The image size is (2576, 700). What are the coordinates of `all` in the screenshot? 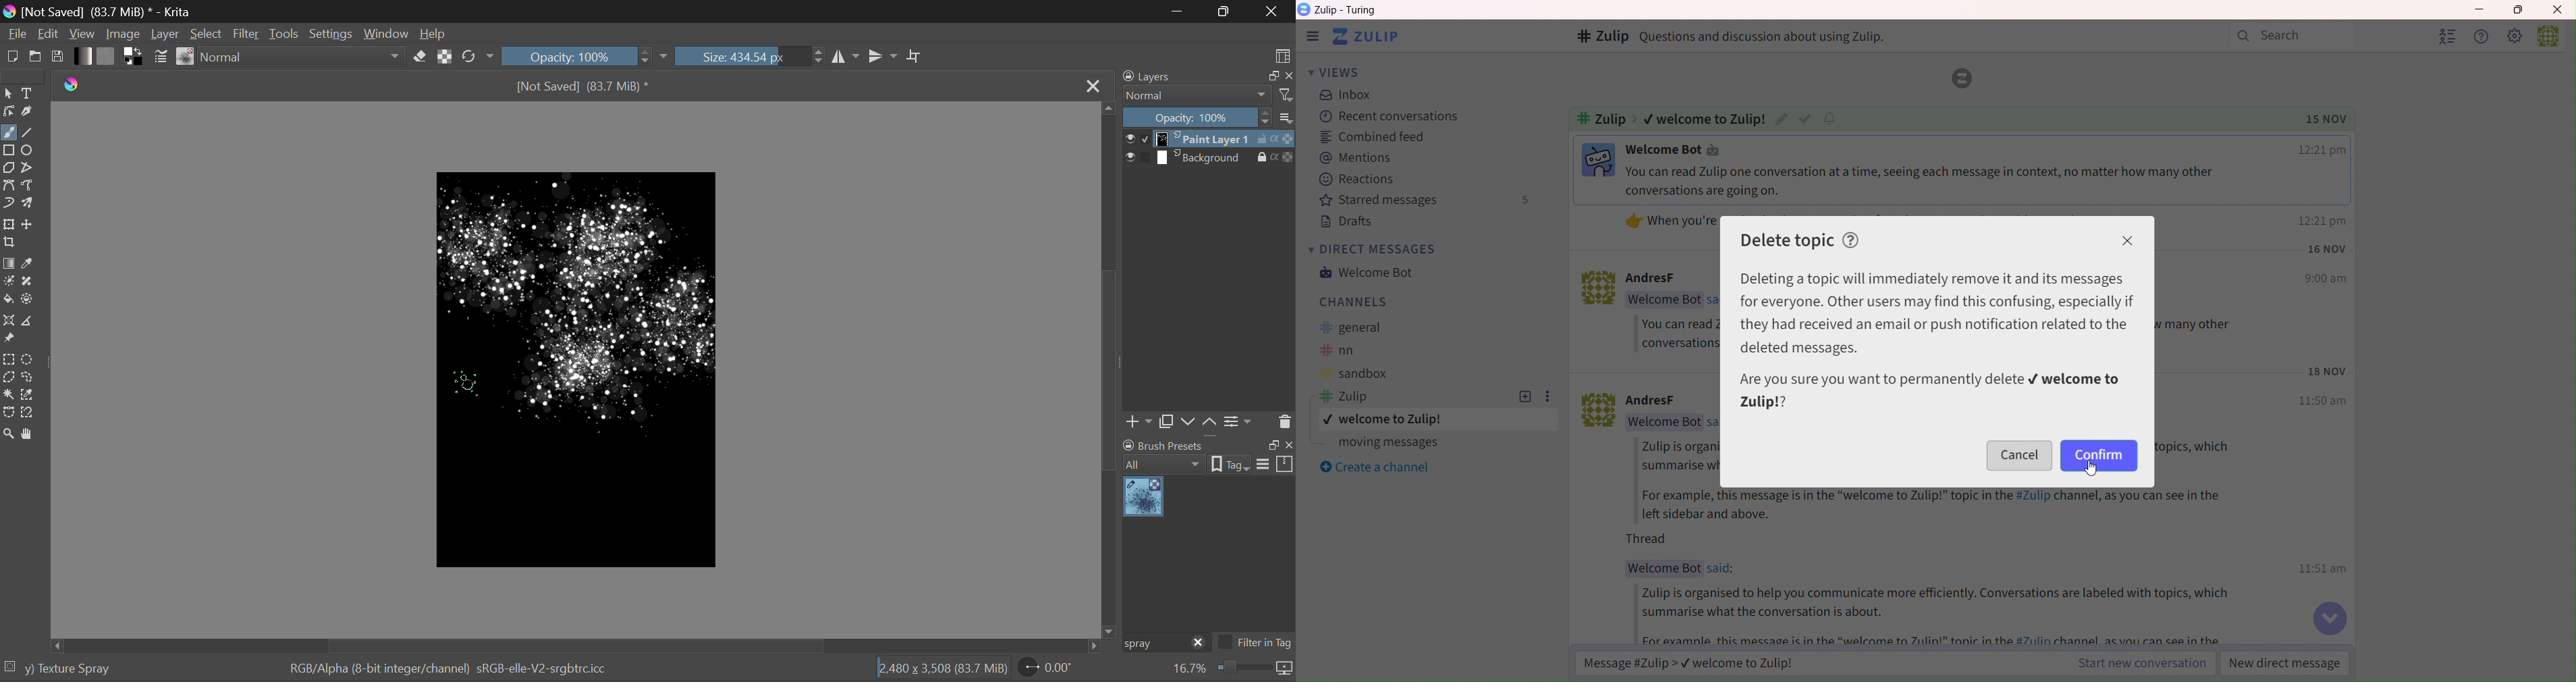 It's located at (1166, 465).